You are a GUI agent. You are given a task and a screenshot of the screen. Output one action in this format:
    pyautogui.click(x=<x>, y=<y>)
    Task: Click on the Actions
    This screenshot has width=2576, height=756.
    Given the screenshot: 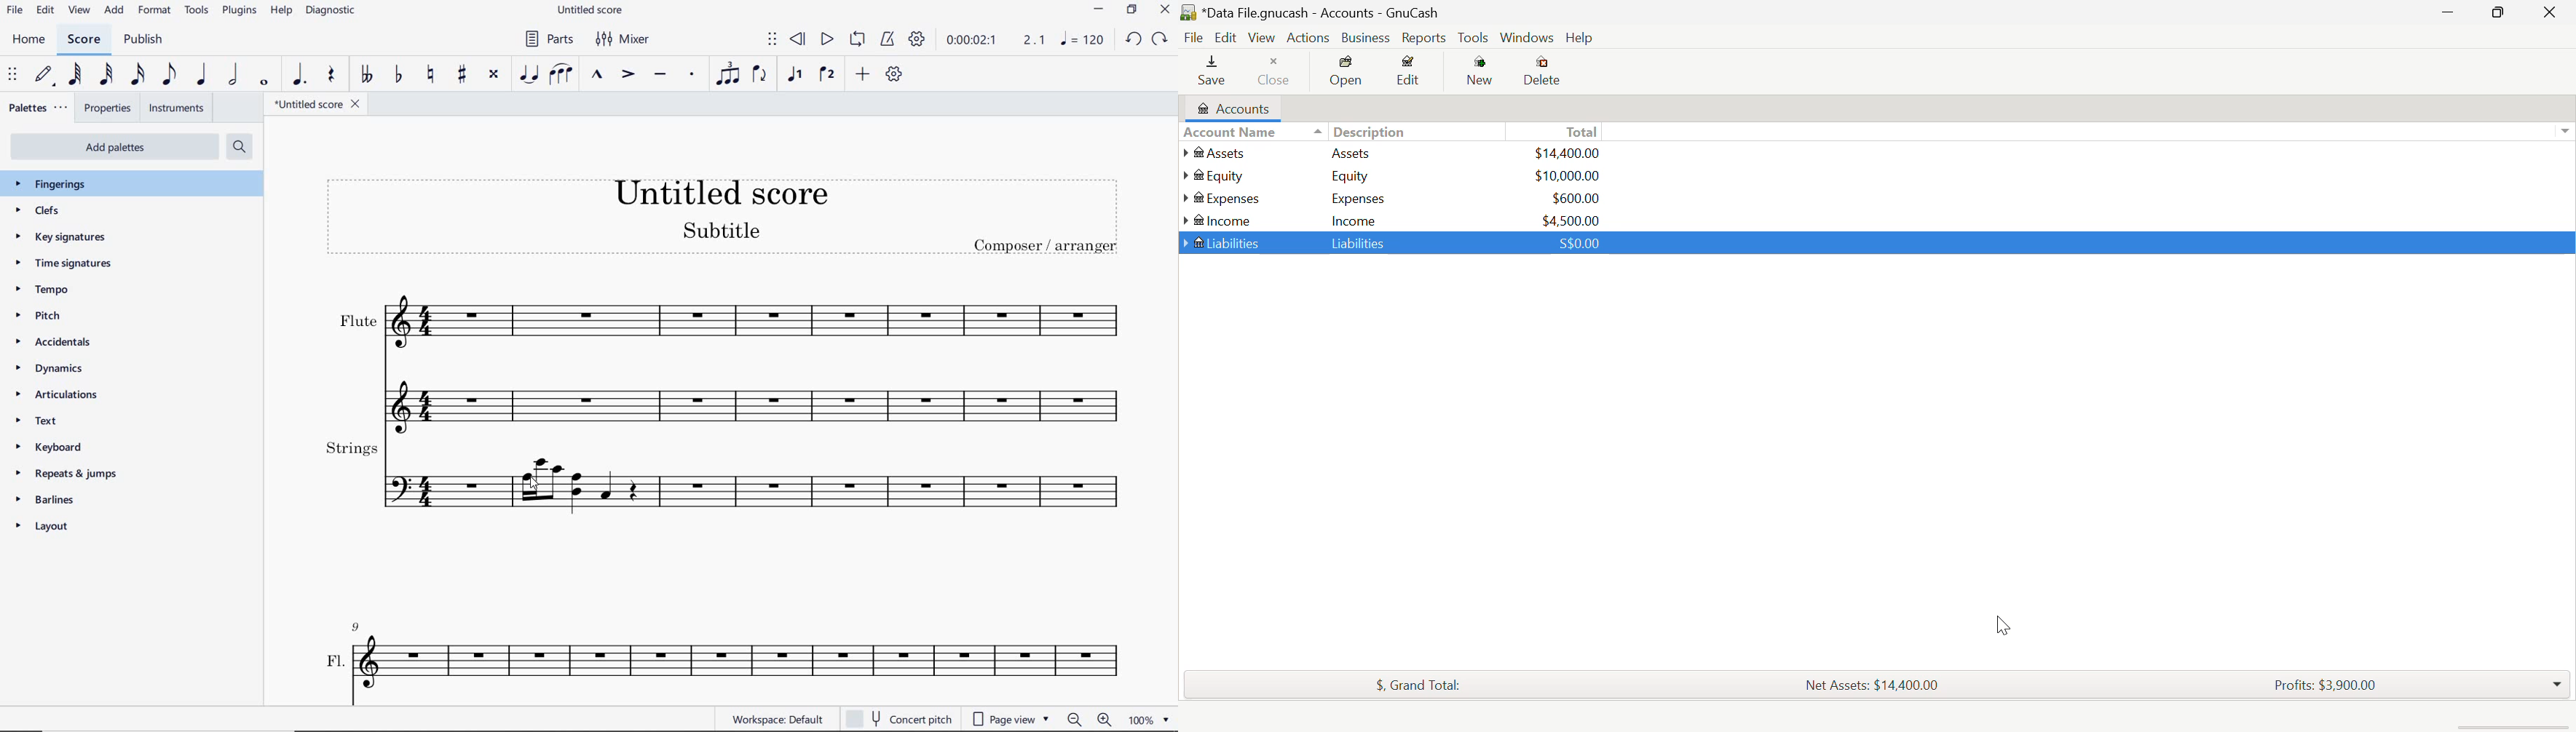 What is the action you would take?
    pyautogui.click(x=1306, y=38)
    